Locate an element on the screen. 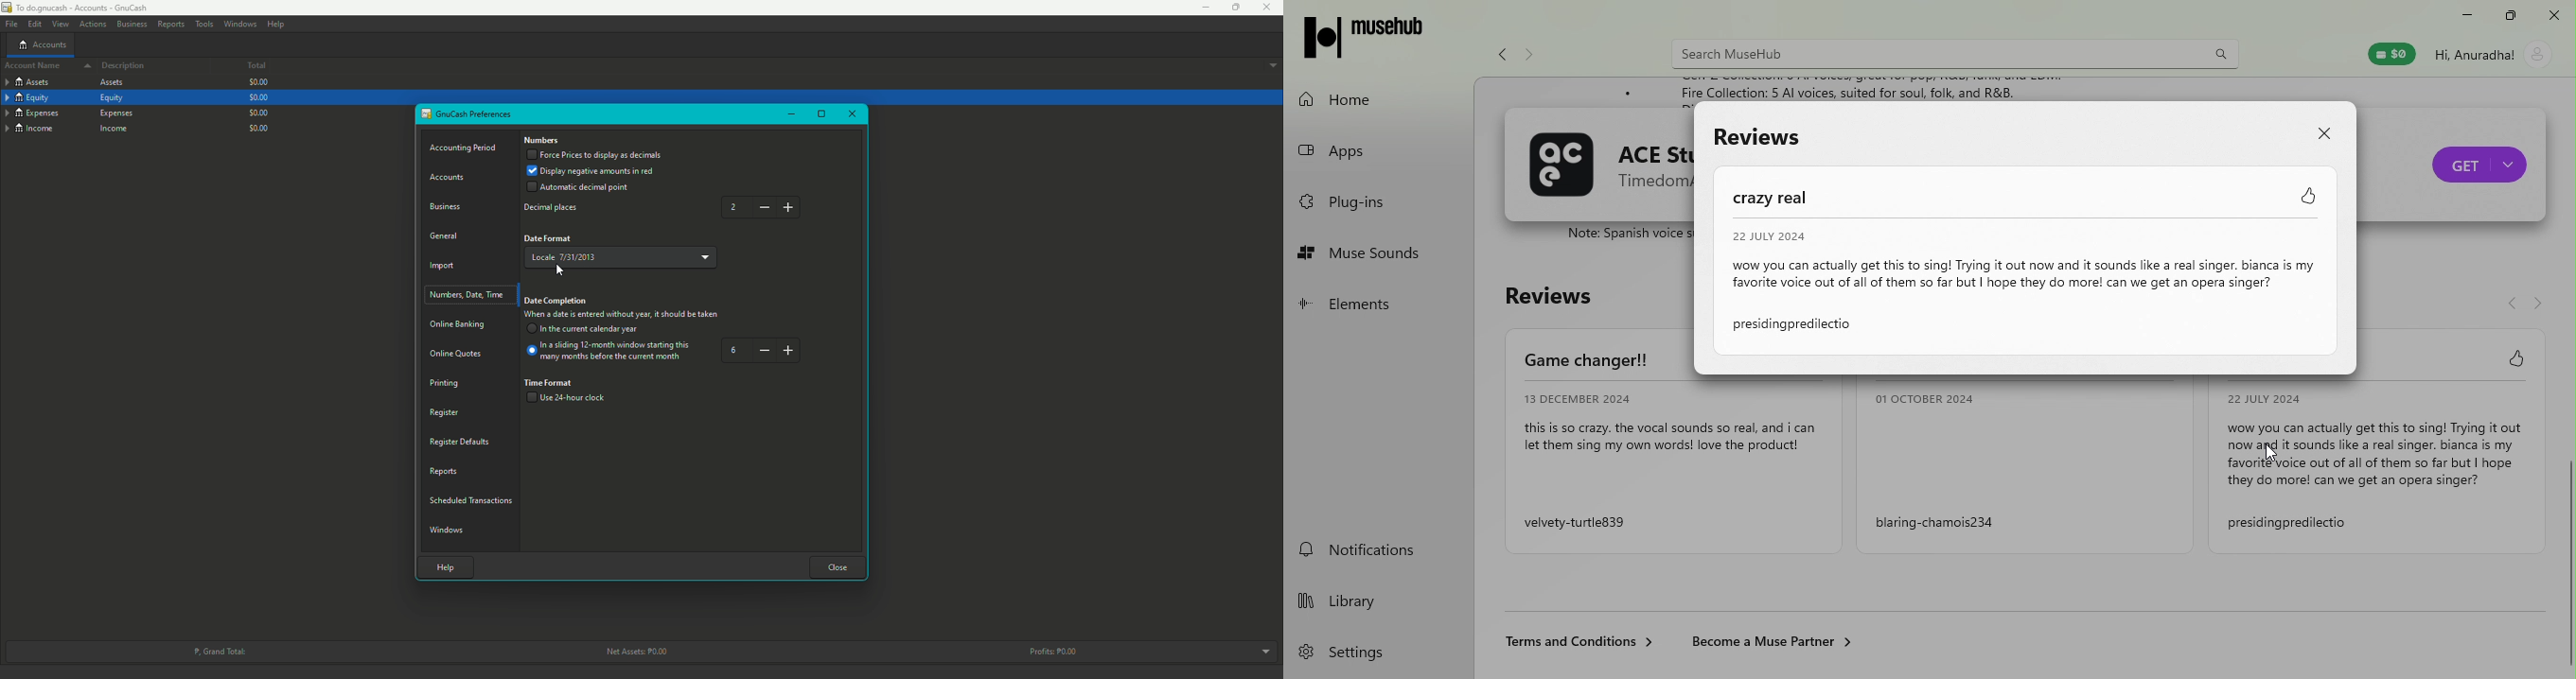 This screenshot has width=2576, height=700. Terms and condition is located at coordinates (1577, 645).